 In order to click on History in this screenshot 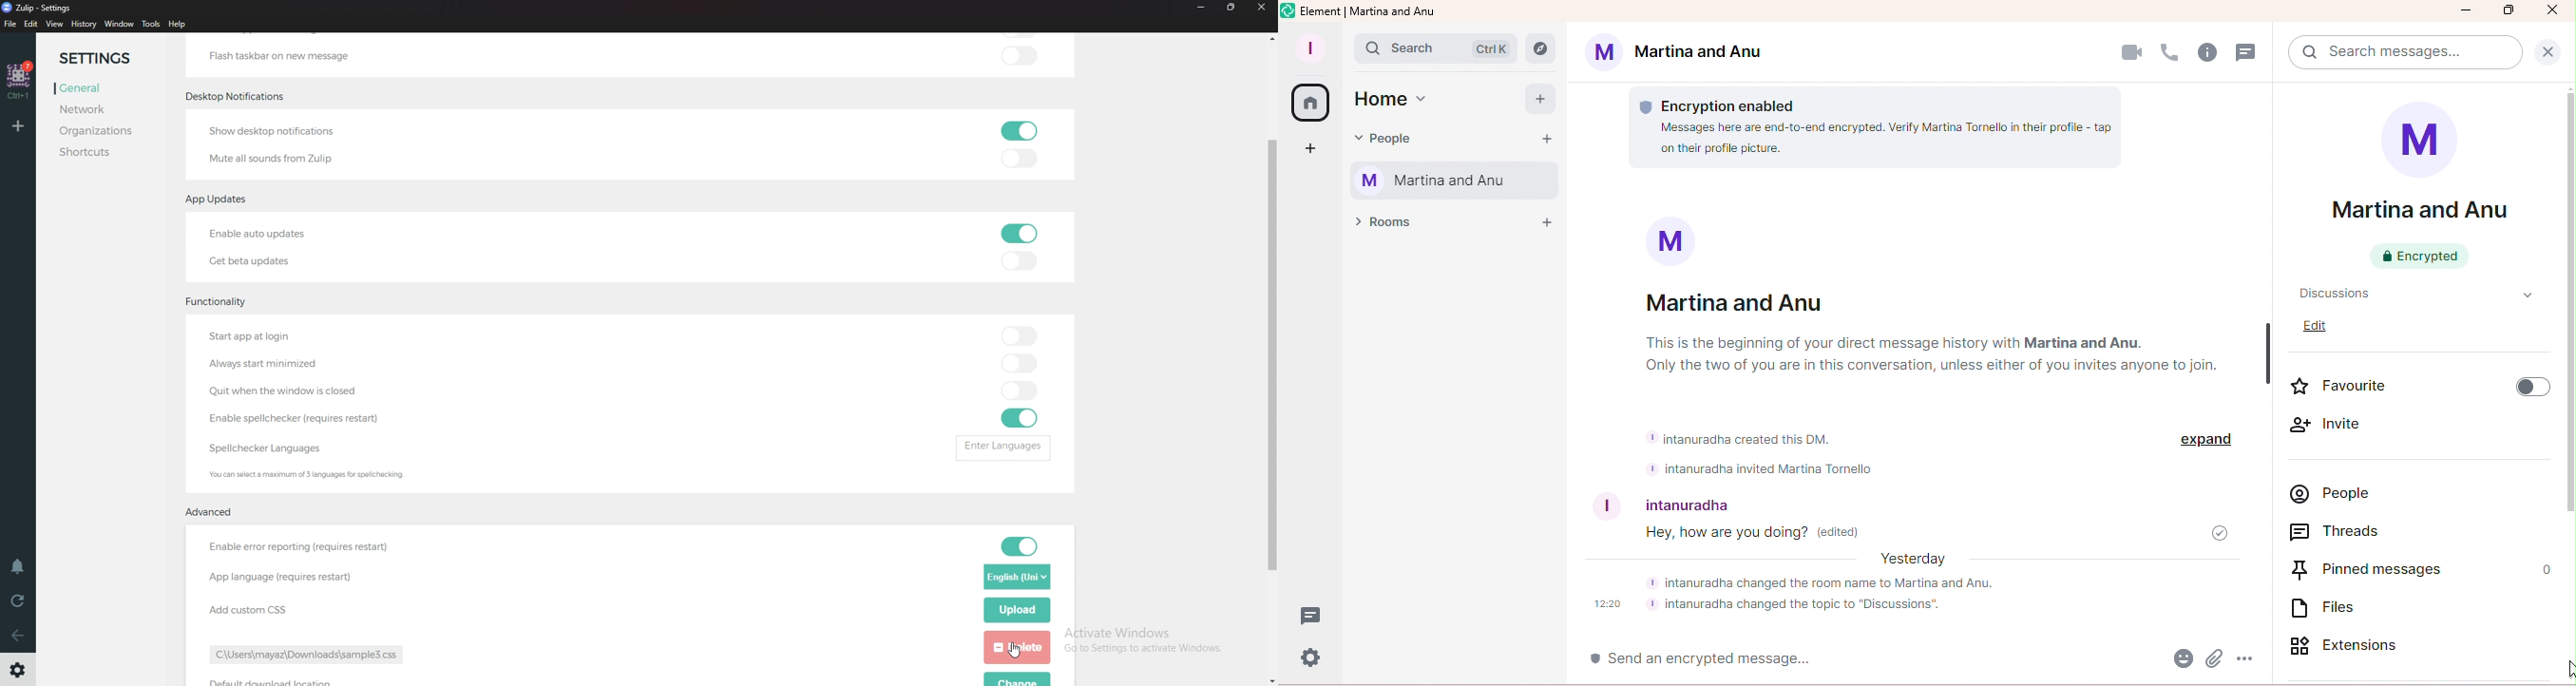, I will do `click(85, 24)`.